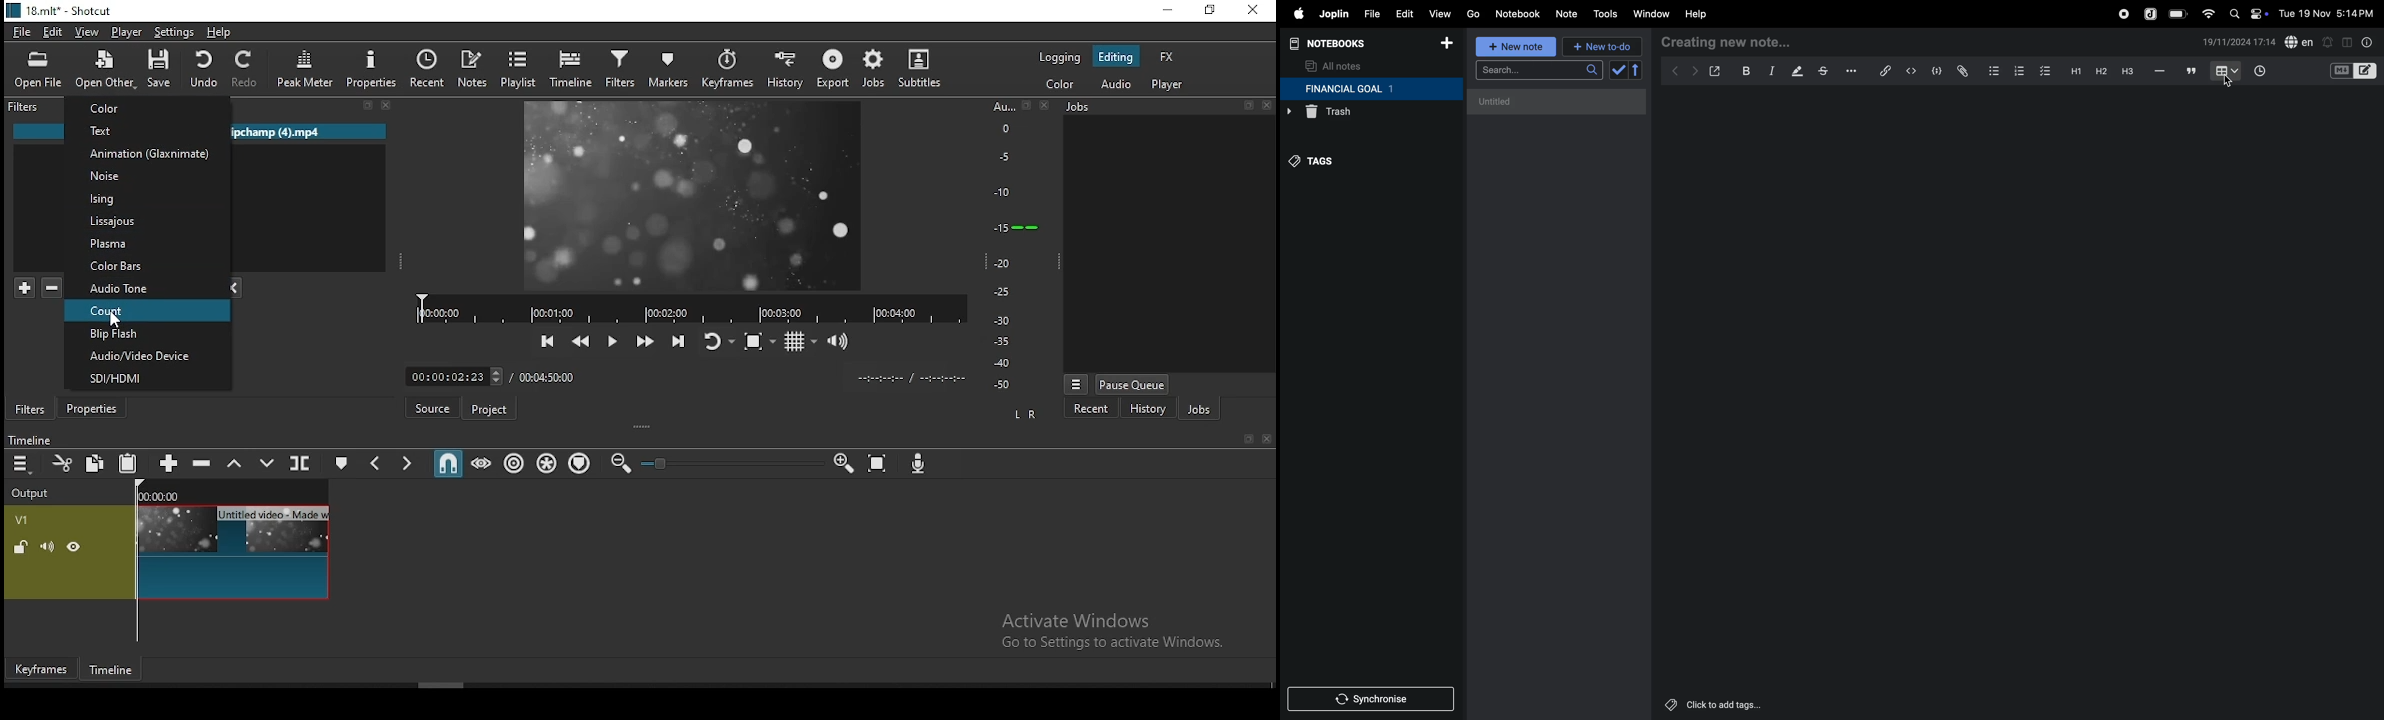 The height and width of the screenshot is (728, 2408). What do you see at coordinates (23, 29) in the screenshot?
I see `file` at bounding box center [23, 29].